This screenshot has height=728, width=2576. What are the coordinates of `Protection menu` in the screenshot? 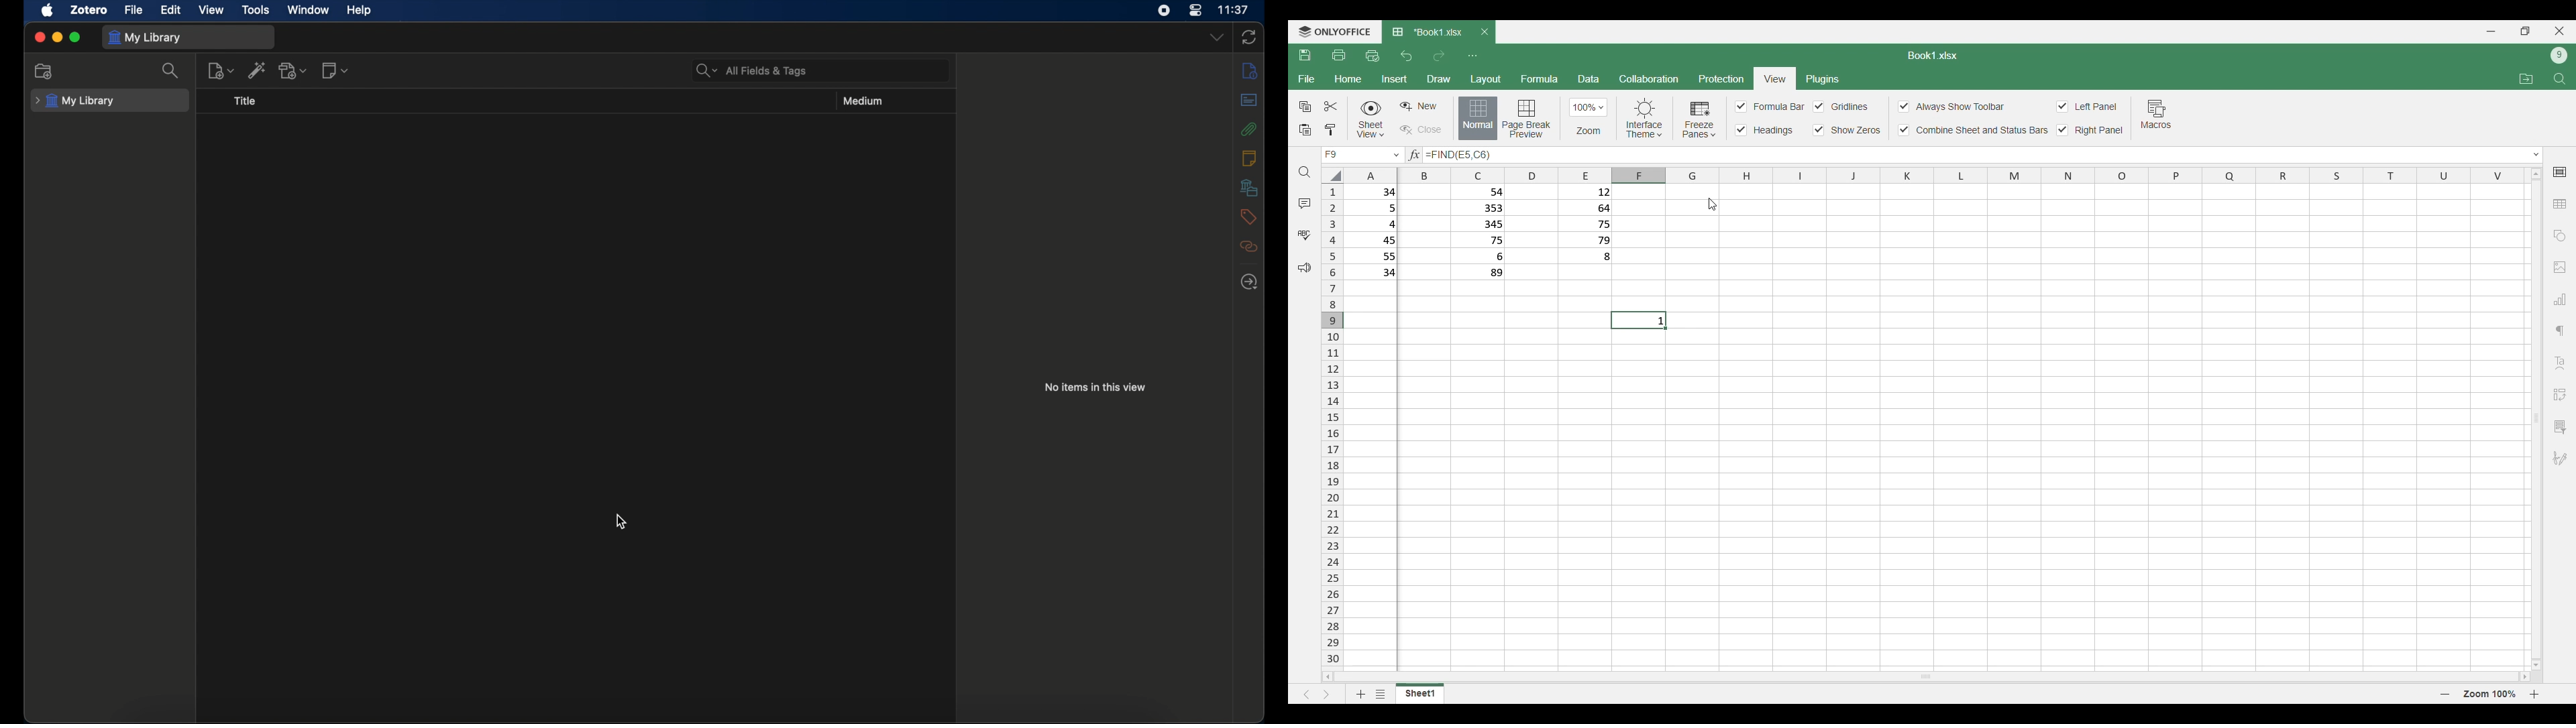 It's located at (1721, 79).